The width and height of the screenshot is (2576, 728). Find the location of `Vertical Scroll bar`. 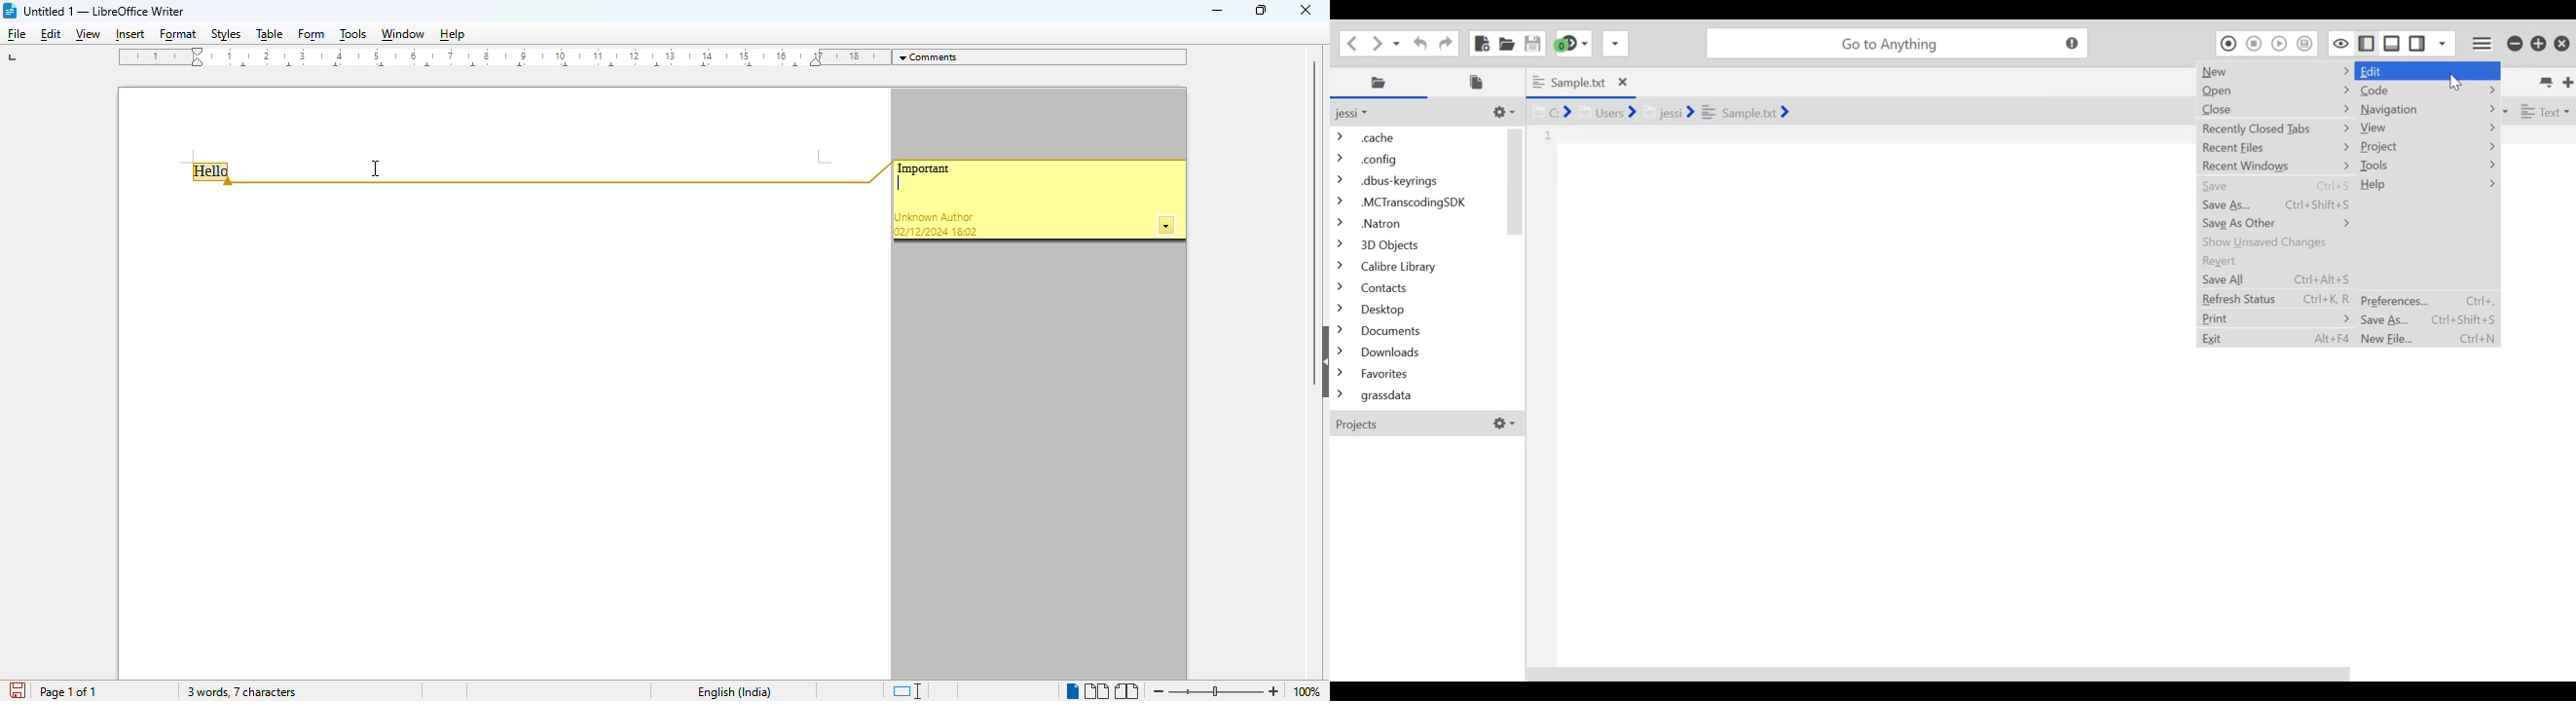

Vertical Scroll bar is located at coordinates (1515, 181).